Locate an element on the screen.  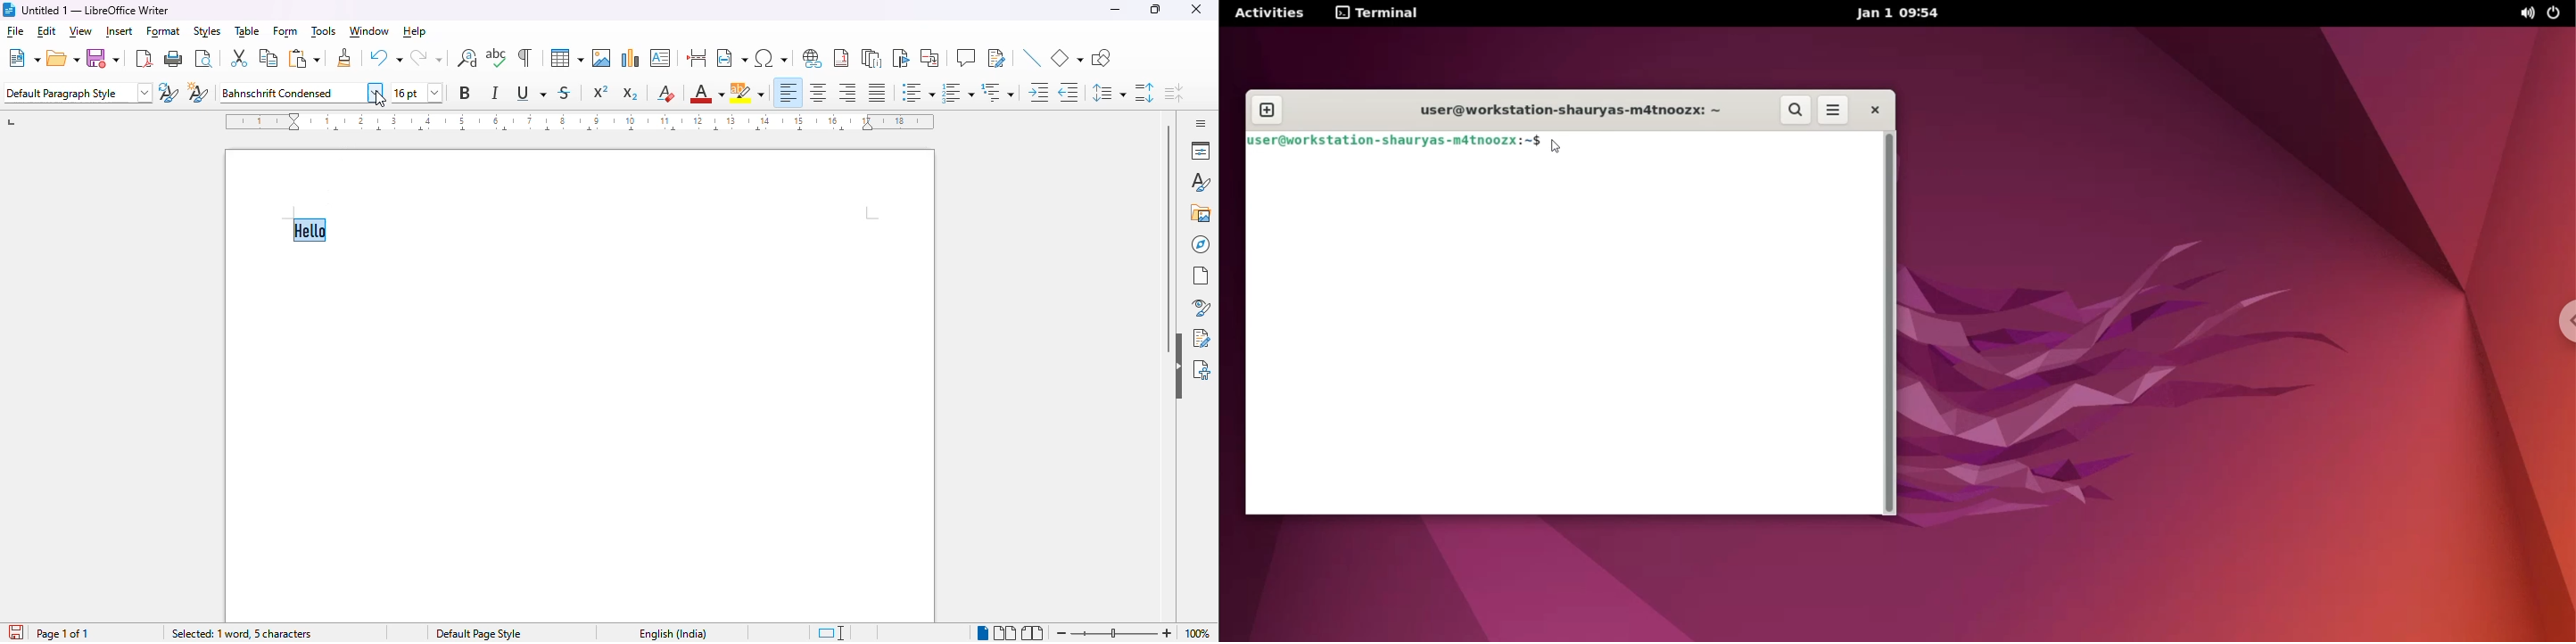
styles is located at coordinates (1199, 183).